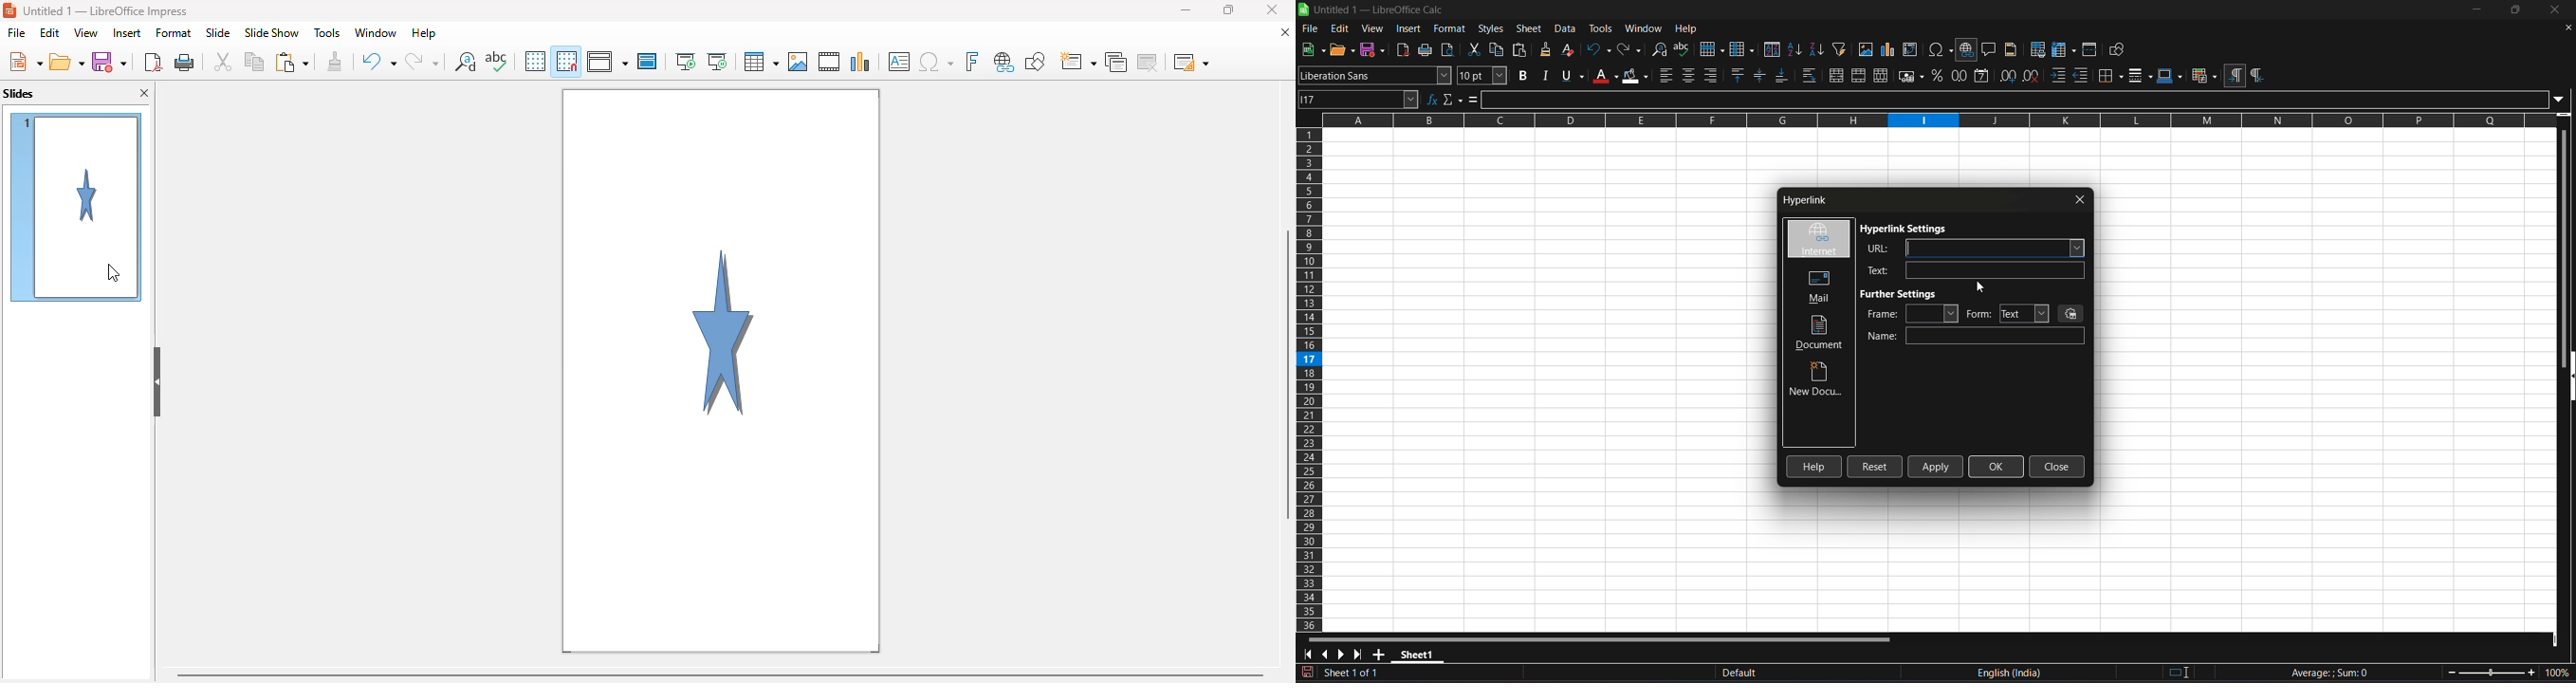 This screenshot has width=2576, height=700. What do you see at coordinates (1229, 9) in the screenshot?
I see `maximize` at bounding box center [1229, 9].